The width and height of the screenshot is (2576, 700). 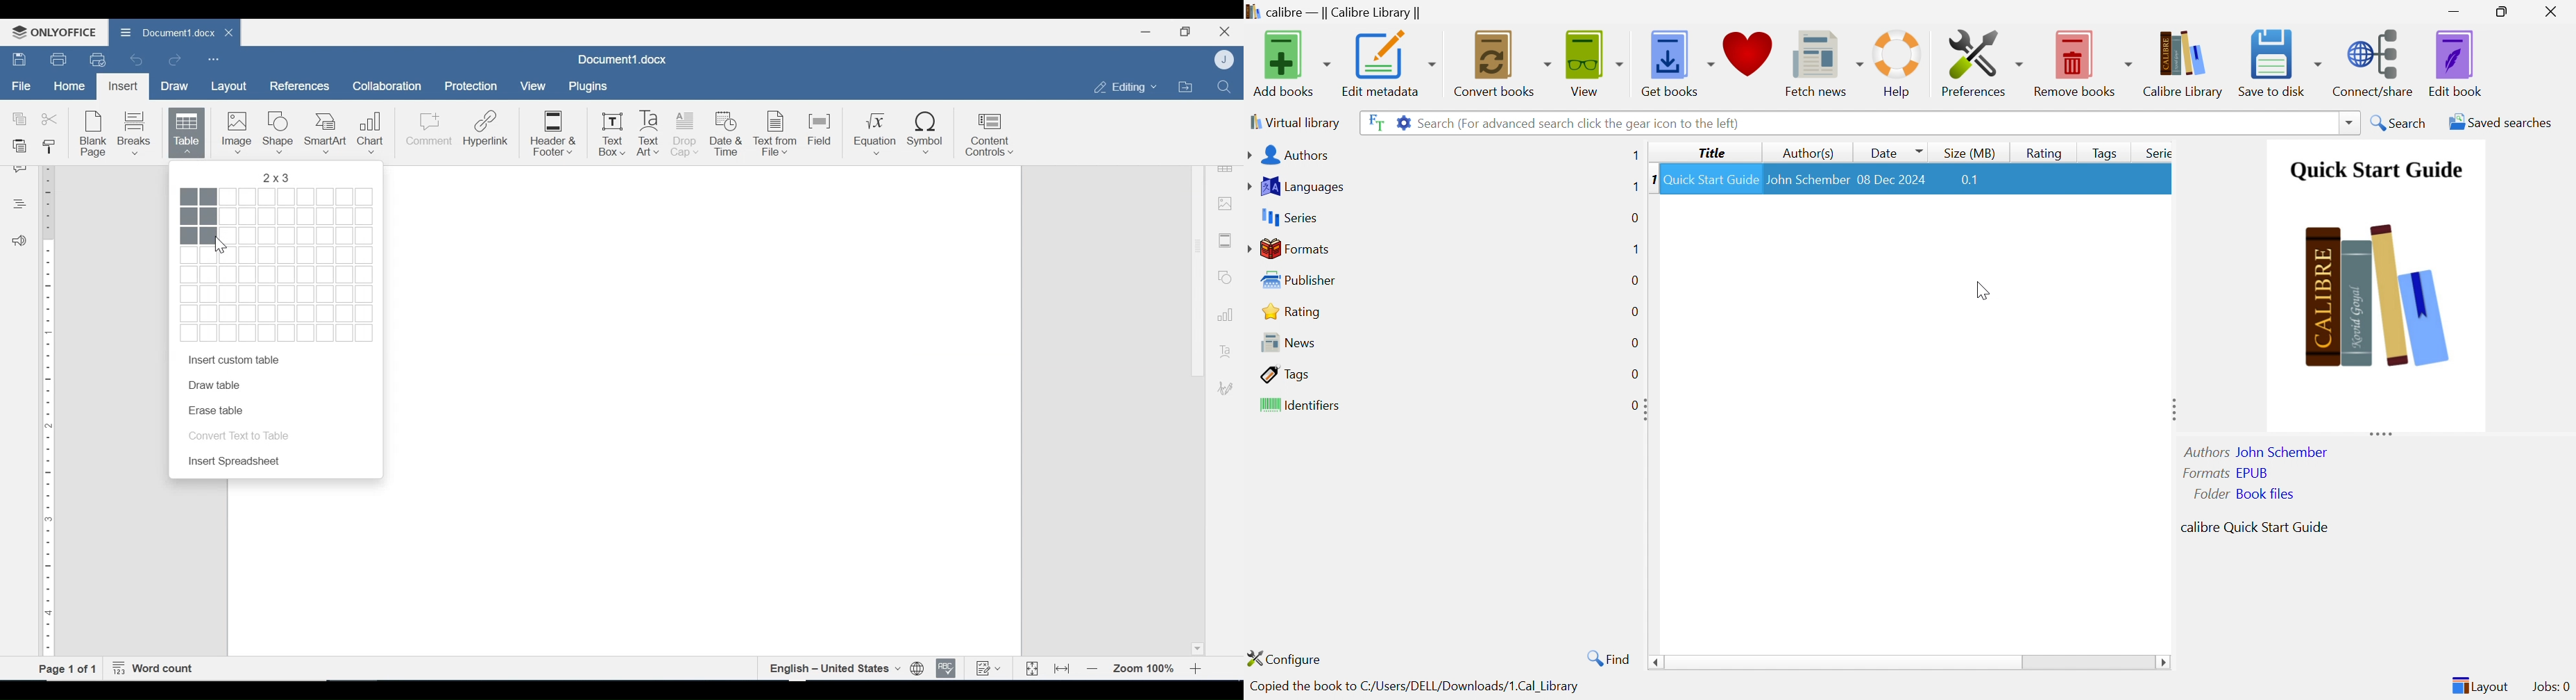 I want to click on Tags, so click(x=2101, y=151).